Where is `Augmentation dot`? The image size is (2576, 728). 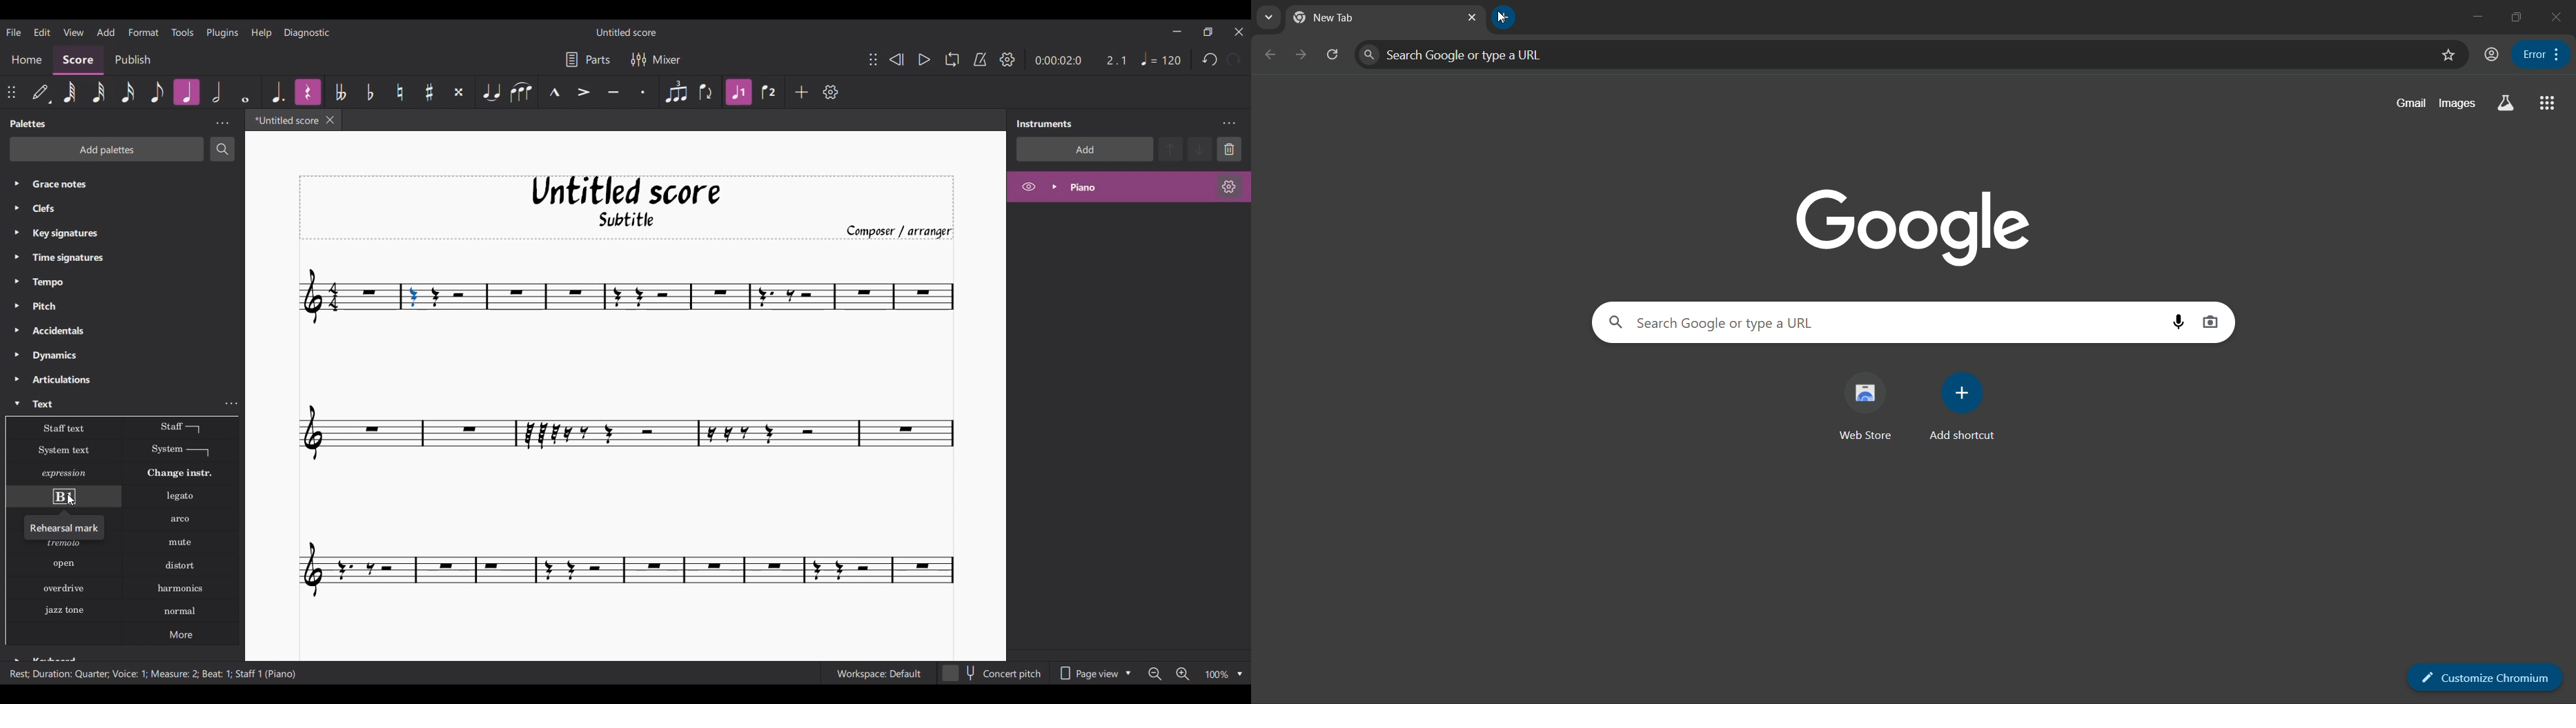
Augmentation dot is located at coordinates (278, 93).